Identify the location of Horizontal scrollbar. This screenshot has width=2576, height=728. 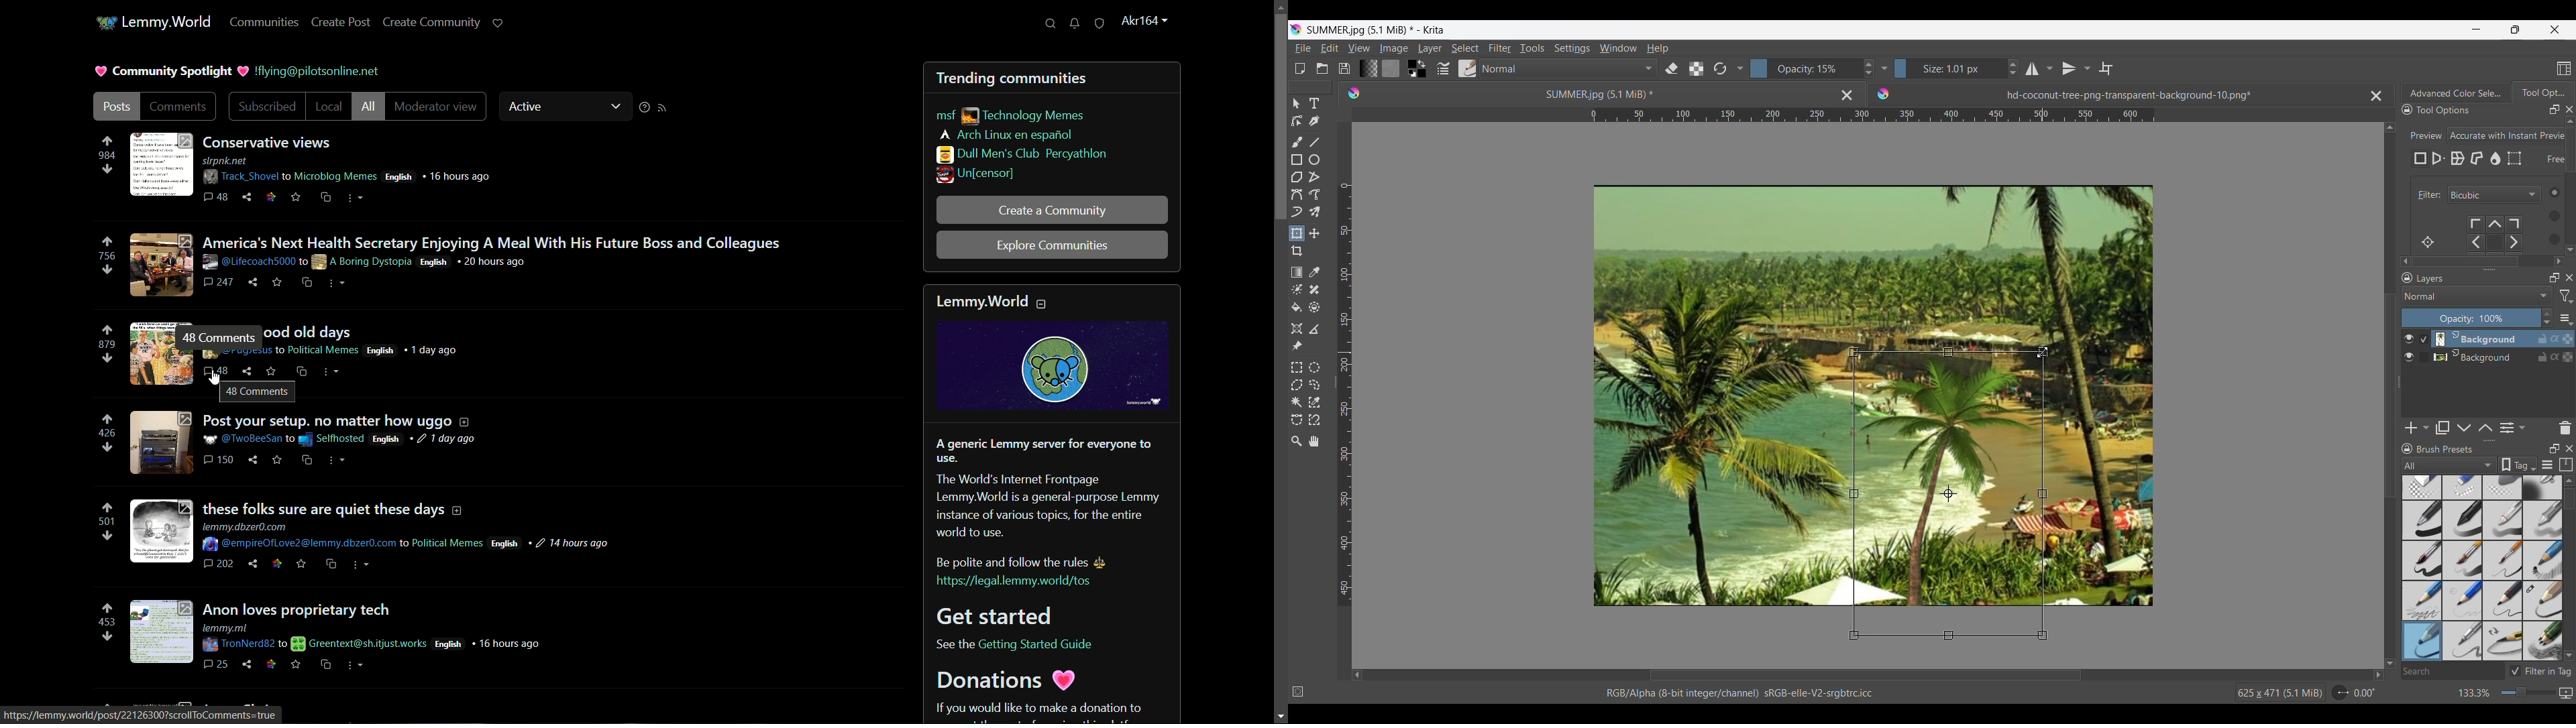
(2483, 261).